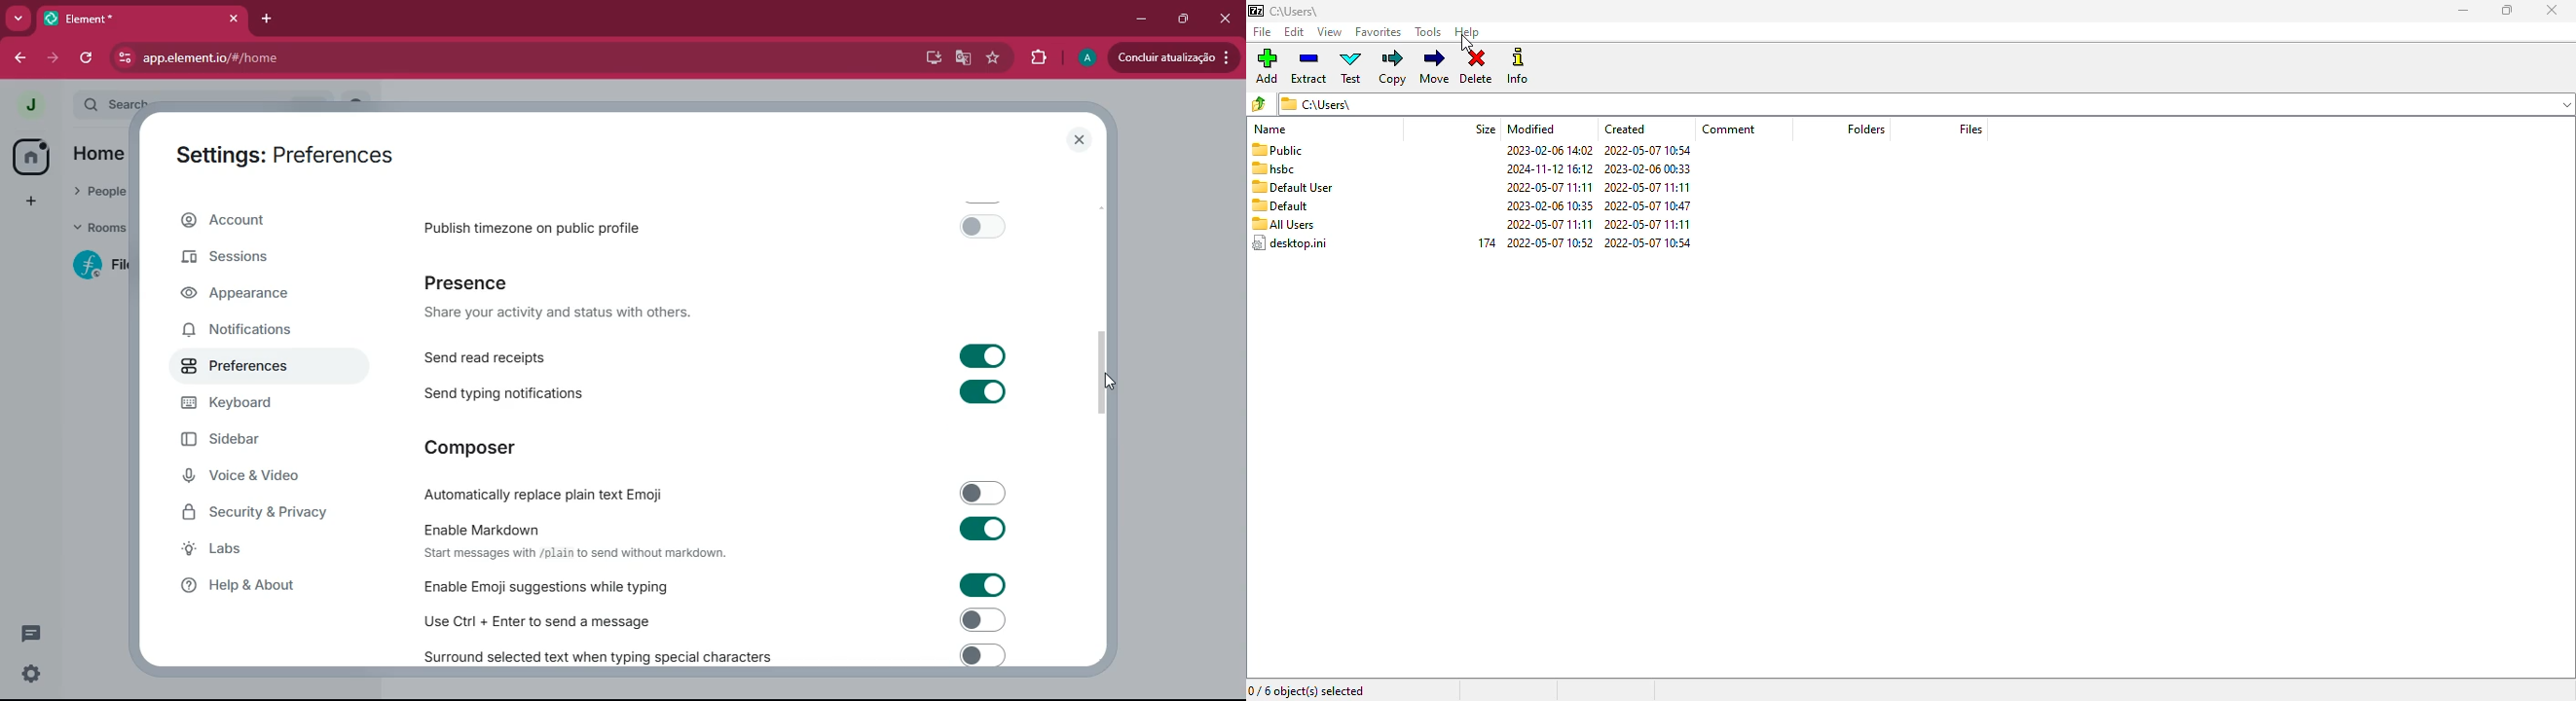  I want to click on url, so click(322, 58).